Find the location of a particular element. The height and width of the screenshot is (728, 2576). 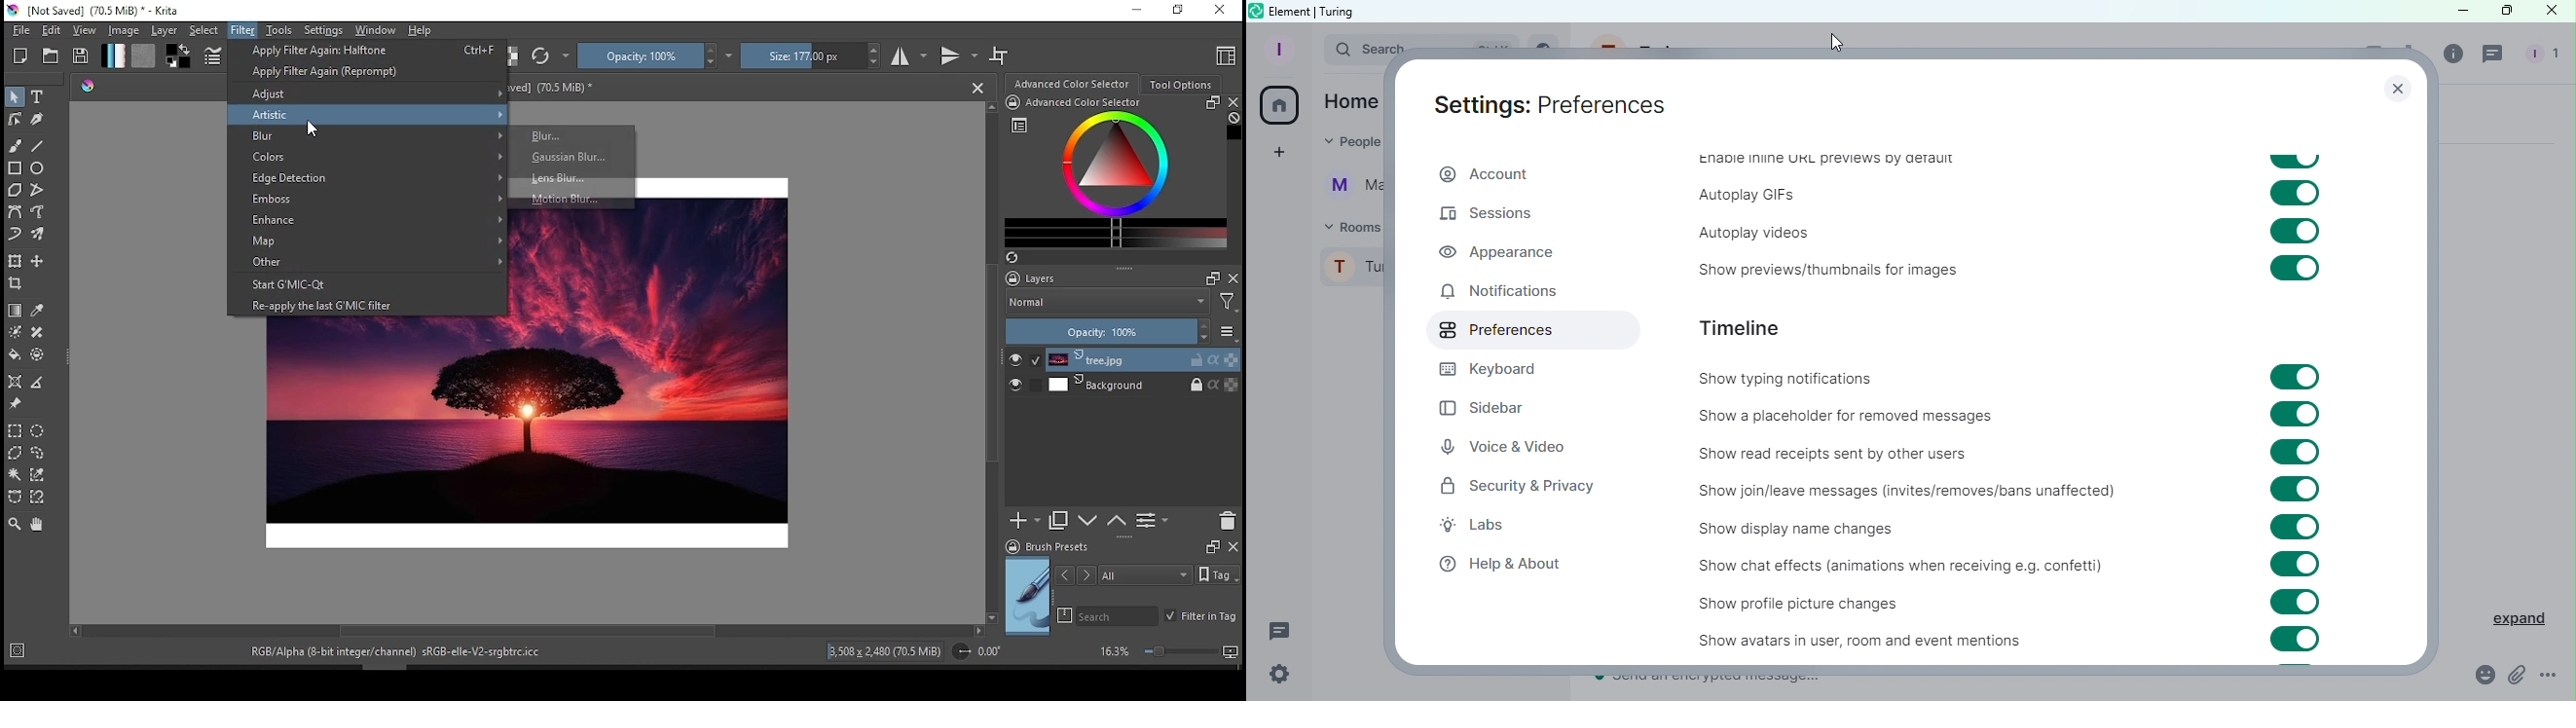

fill pattern is located at coordinates (144, 55).